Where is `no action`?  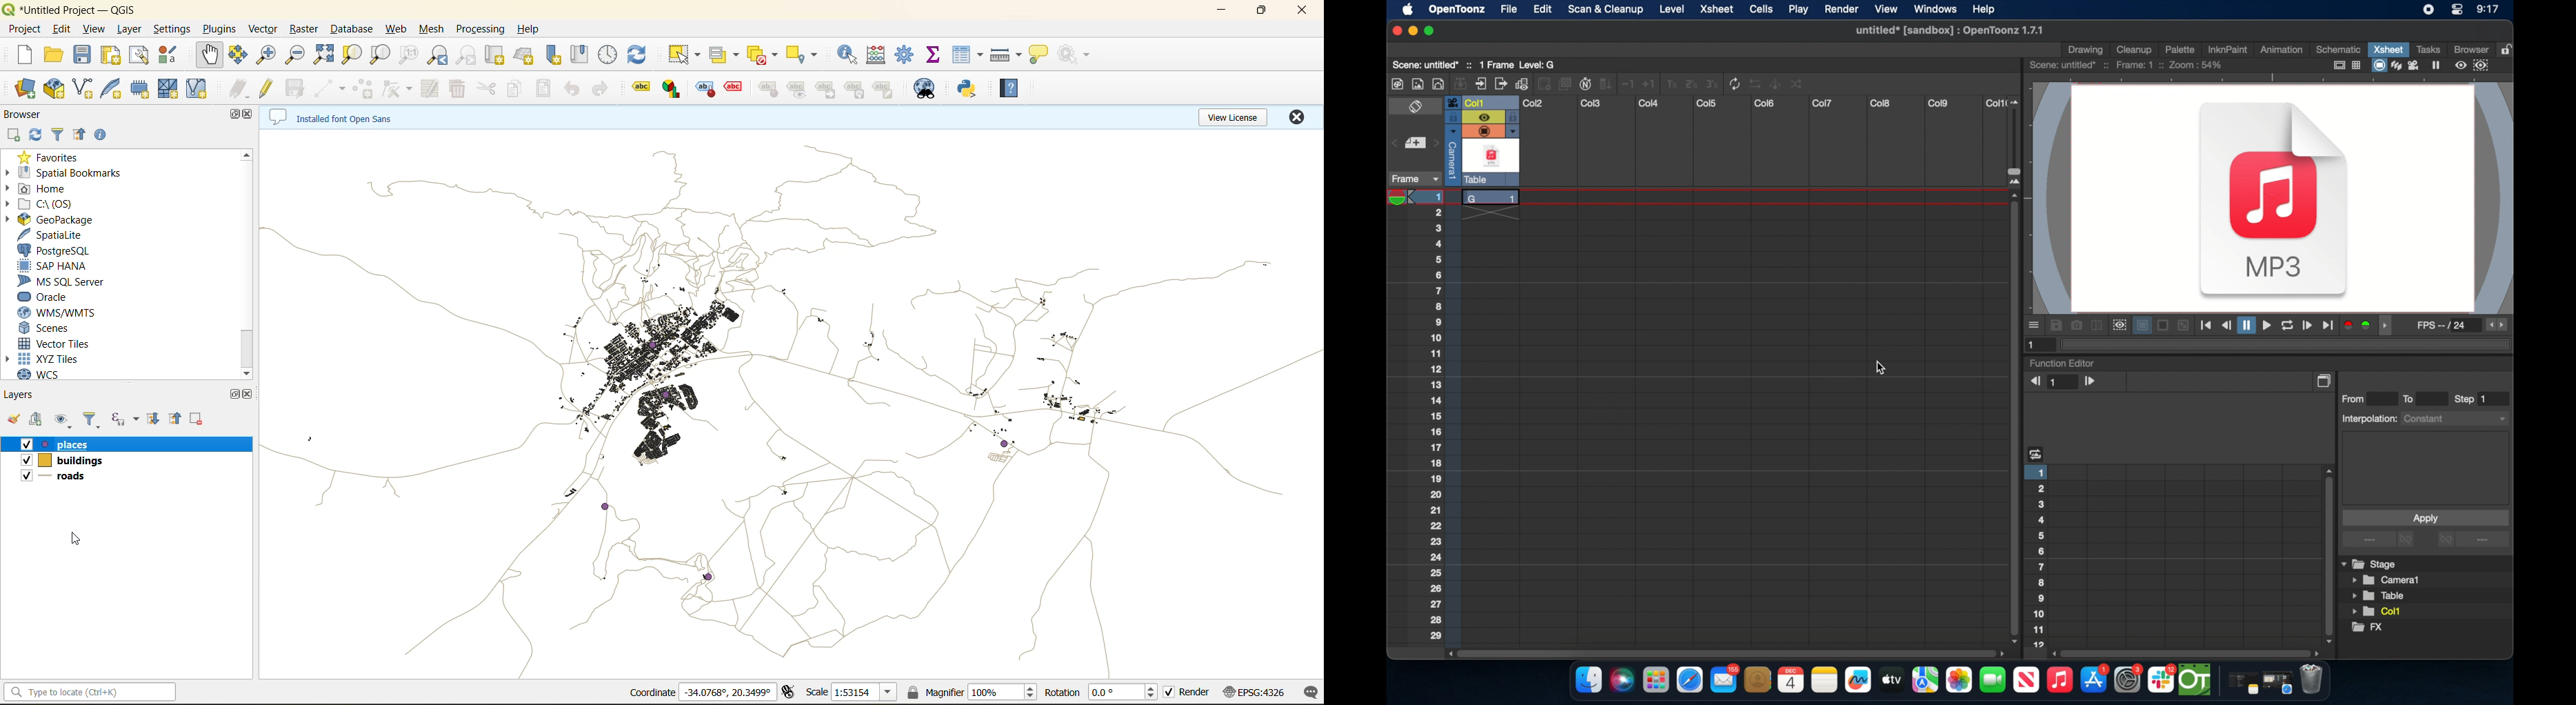 no action is located at coordinates (1076, 54).